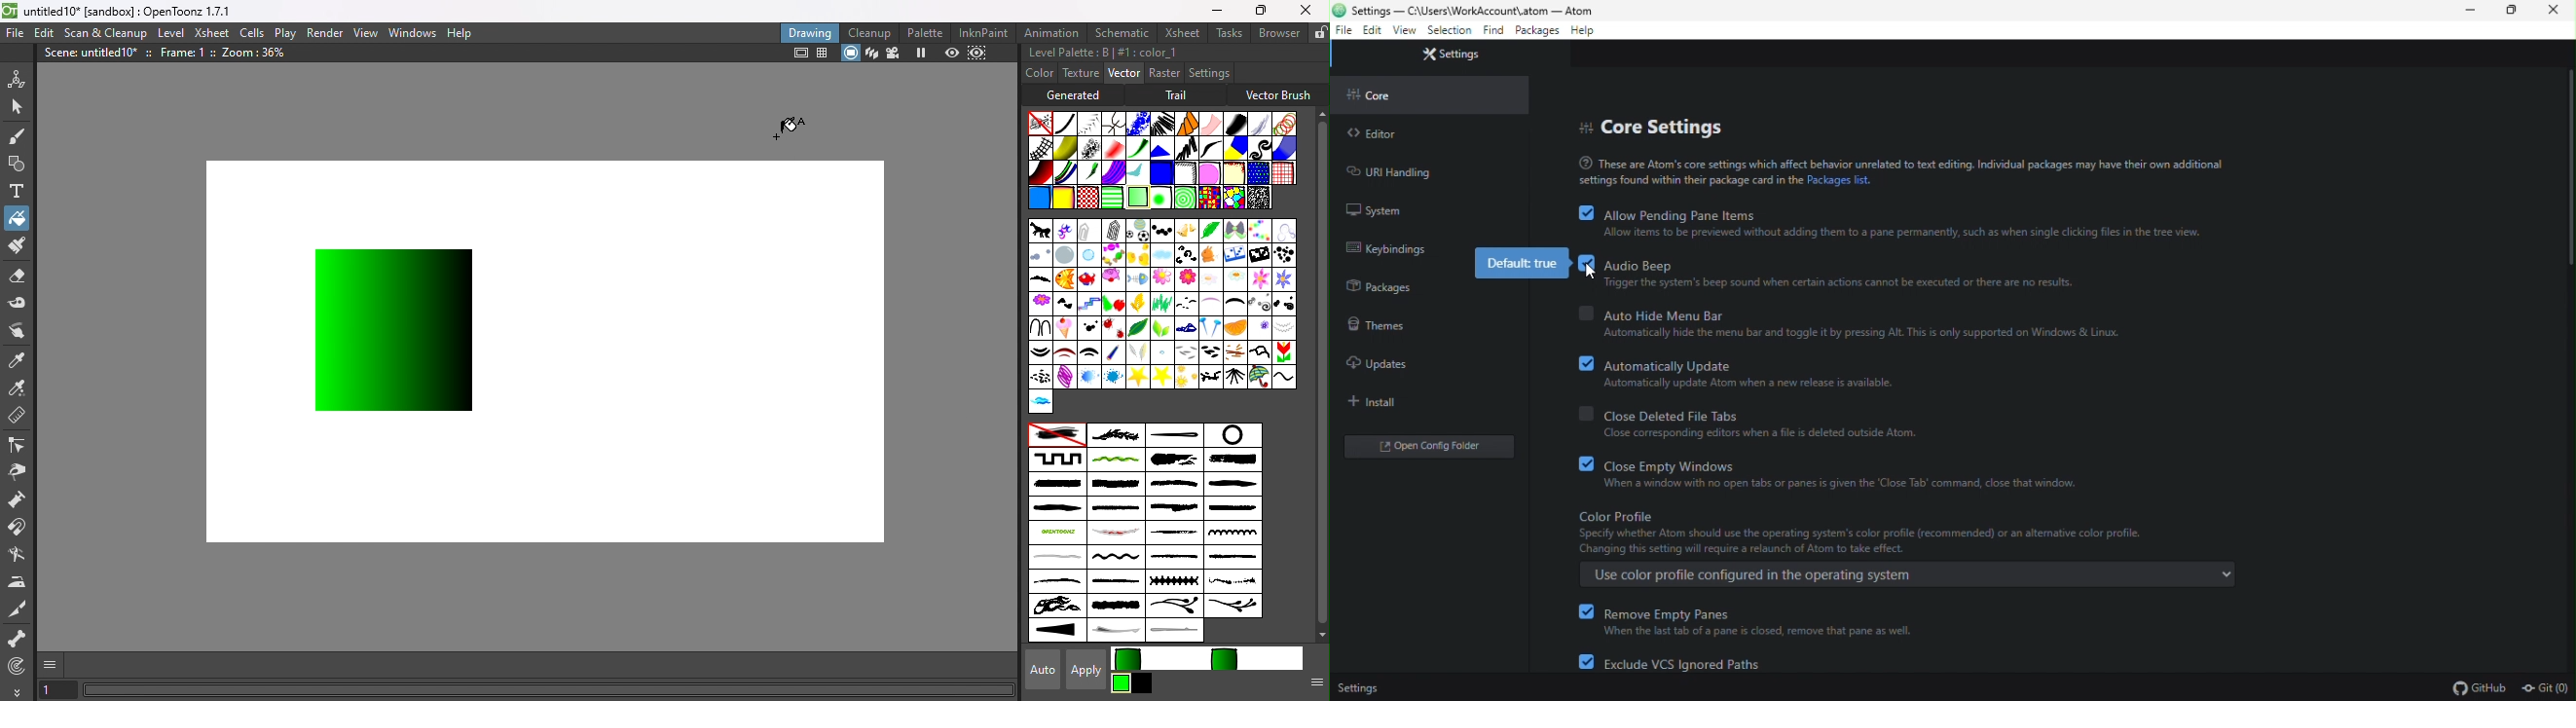 Image resolution: width=2576 pixels, height=728 pixels. Describe the element at coordinates (850, 54) in the screenshot. I see `Camera stand view` at that location.